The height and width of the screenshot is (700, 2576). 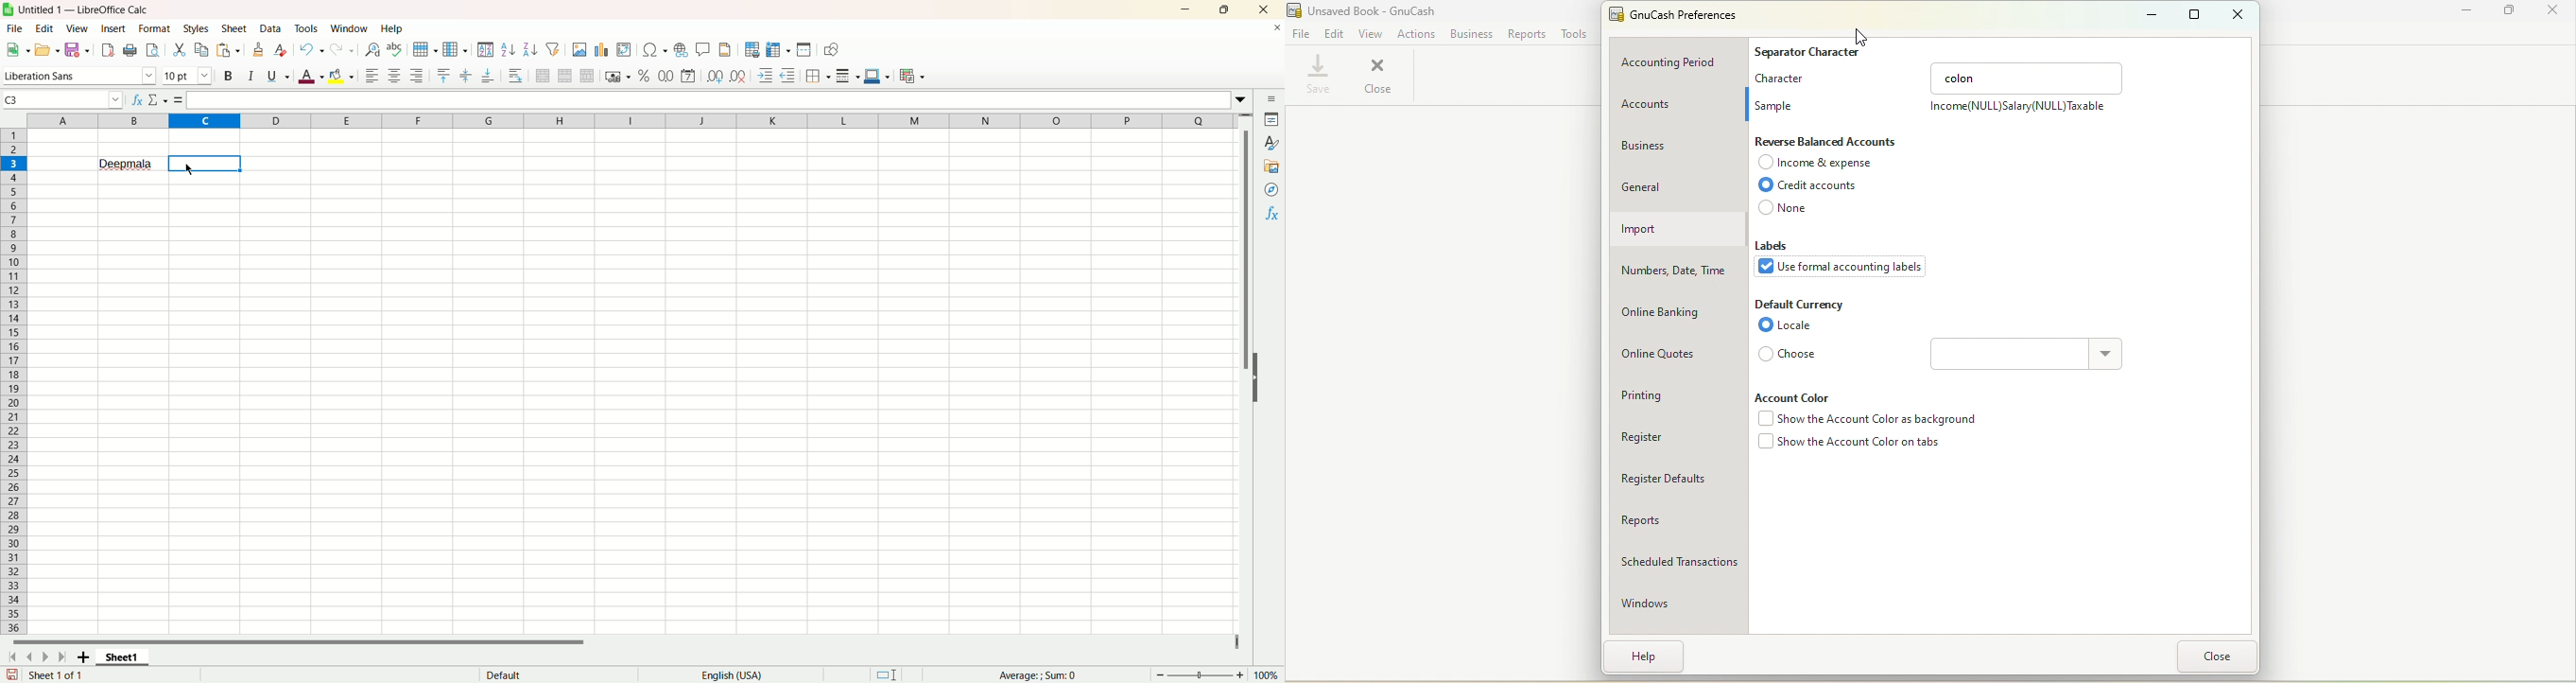 What do you see at coordinates (1681, 184) in the screenshot?
I see `General` at bounding box center [1681, 184].